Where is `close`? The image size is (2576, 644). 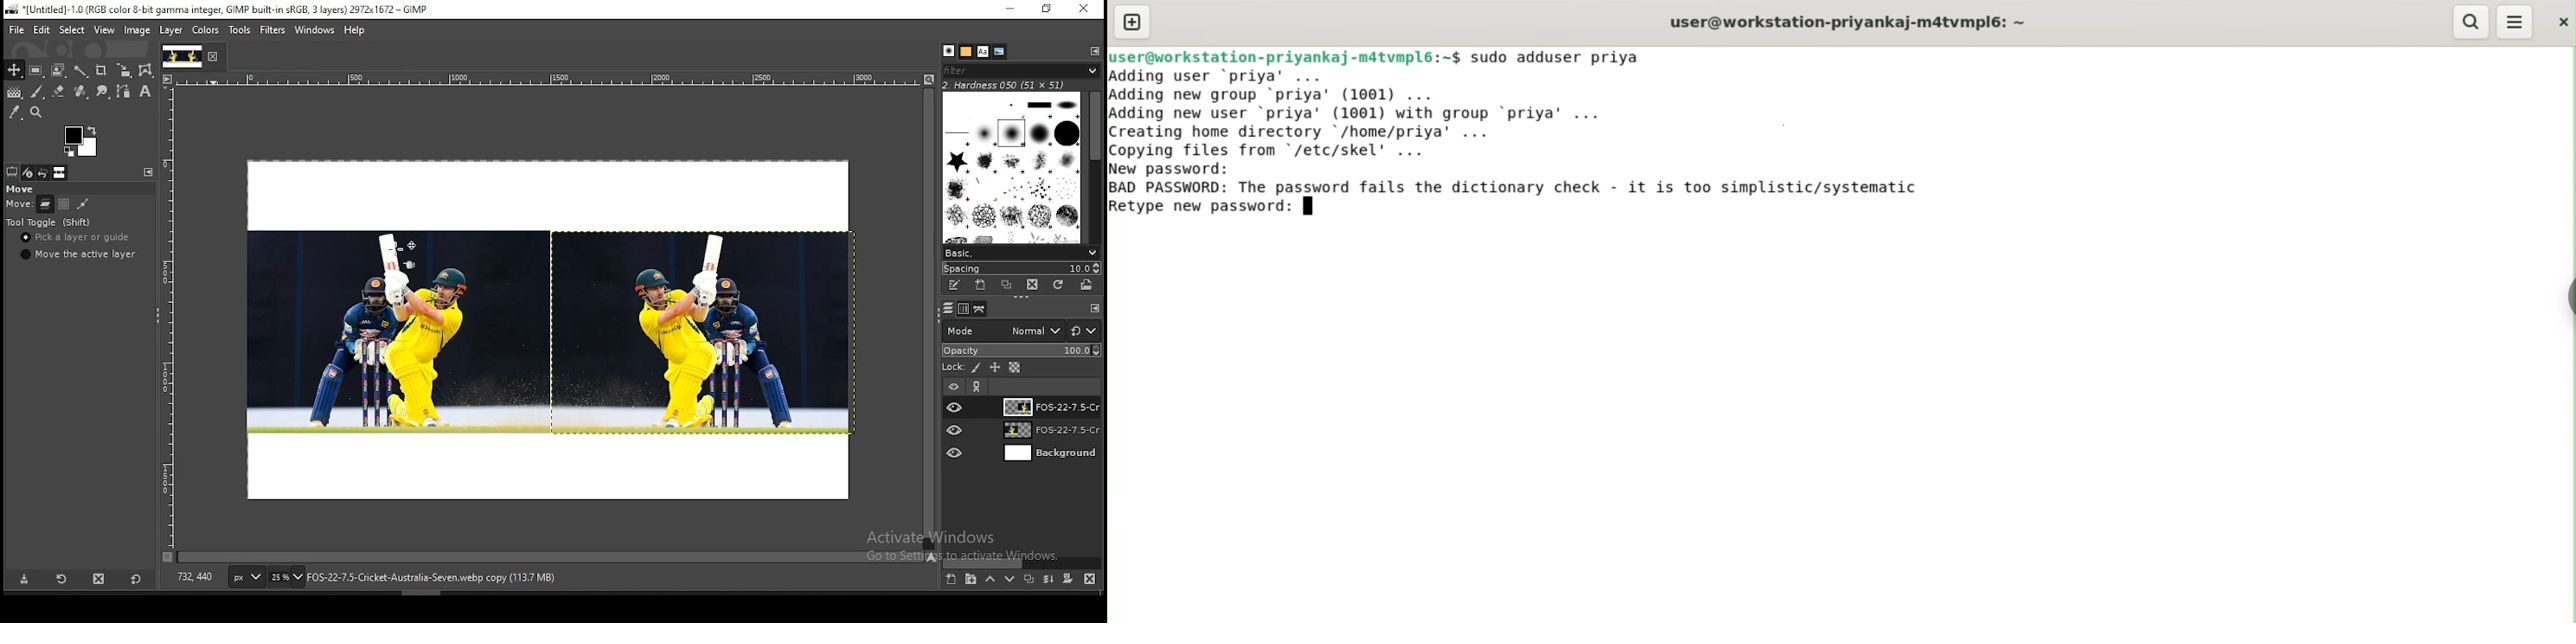
close is located at coordinates (214, 57).